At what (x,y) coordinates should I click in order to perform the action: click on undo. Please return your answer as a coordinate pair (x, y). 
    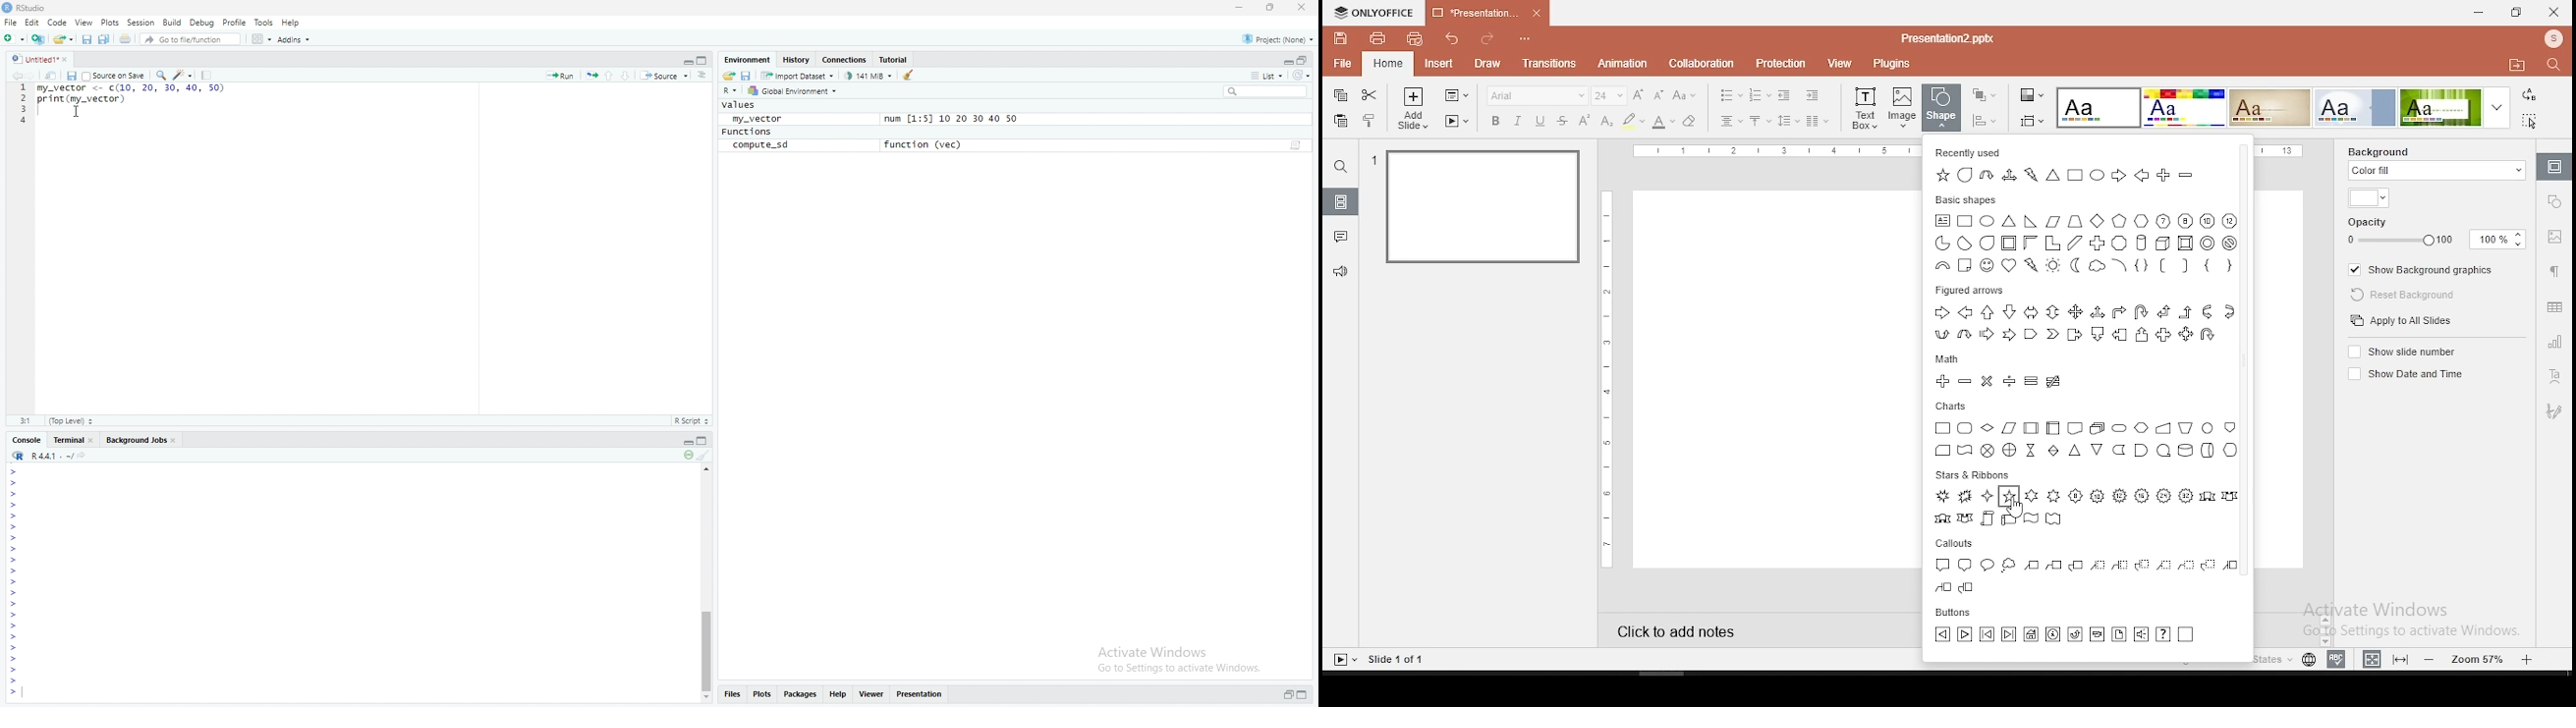
    Looking at the image, I should click on (1454, 38).